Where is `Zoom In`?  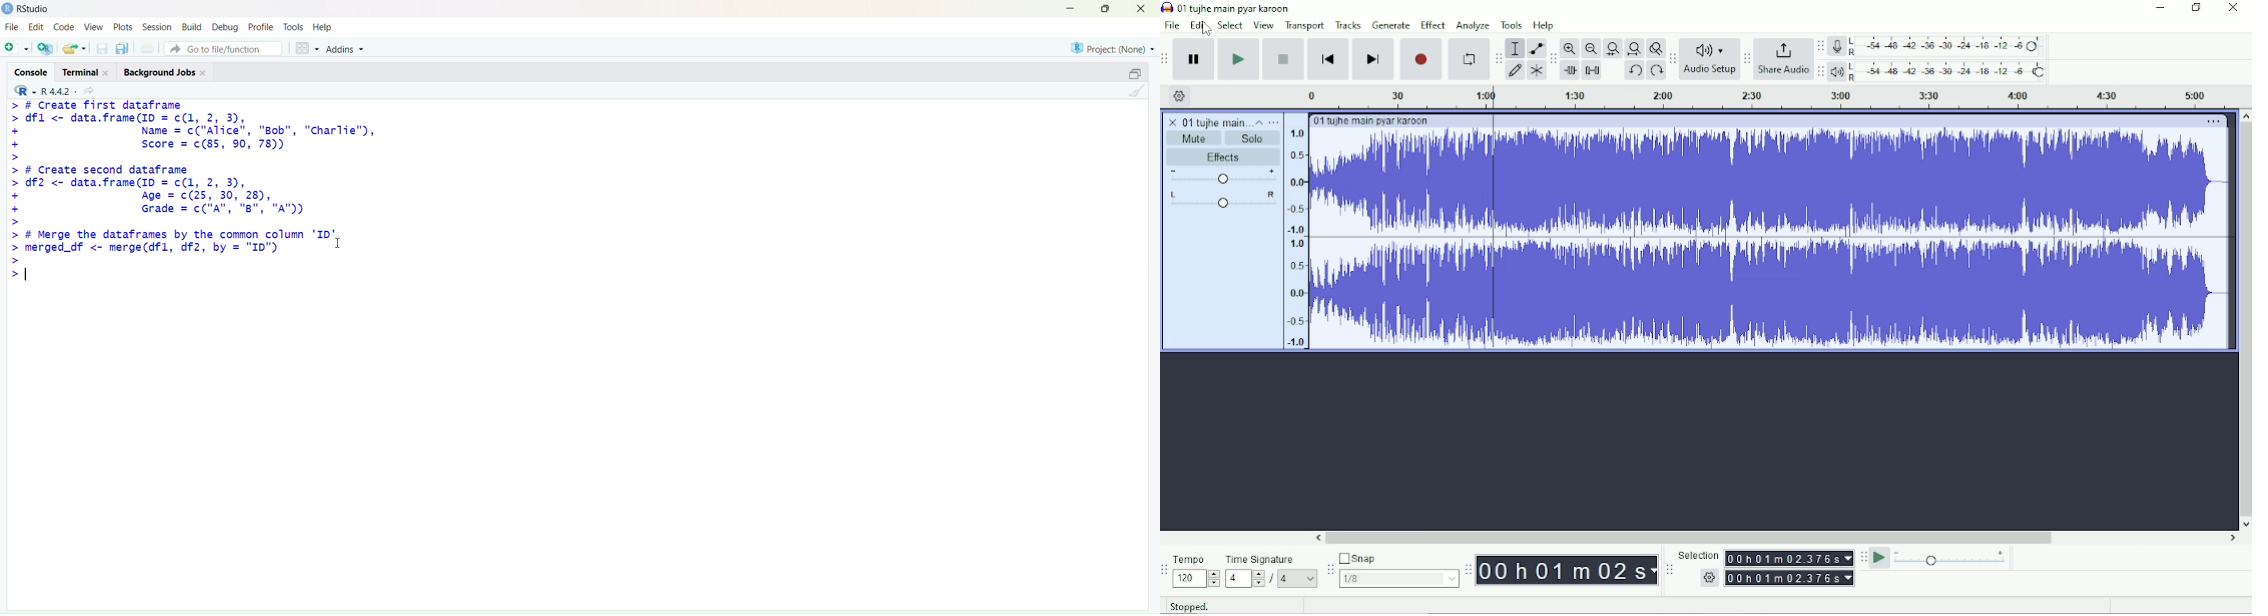
Zoom In is located at coordinates (1570, 49).